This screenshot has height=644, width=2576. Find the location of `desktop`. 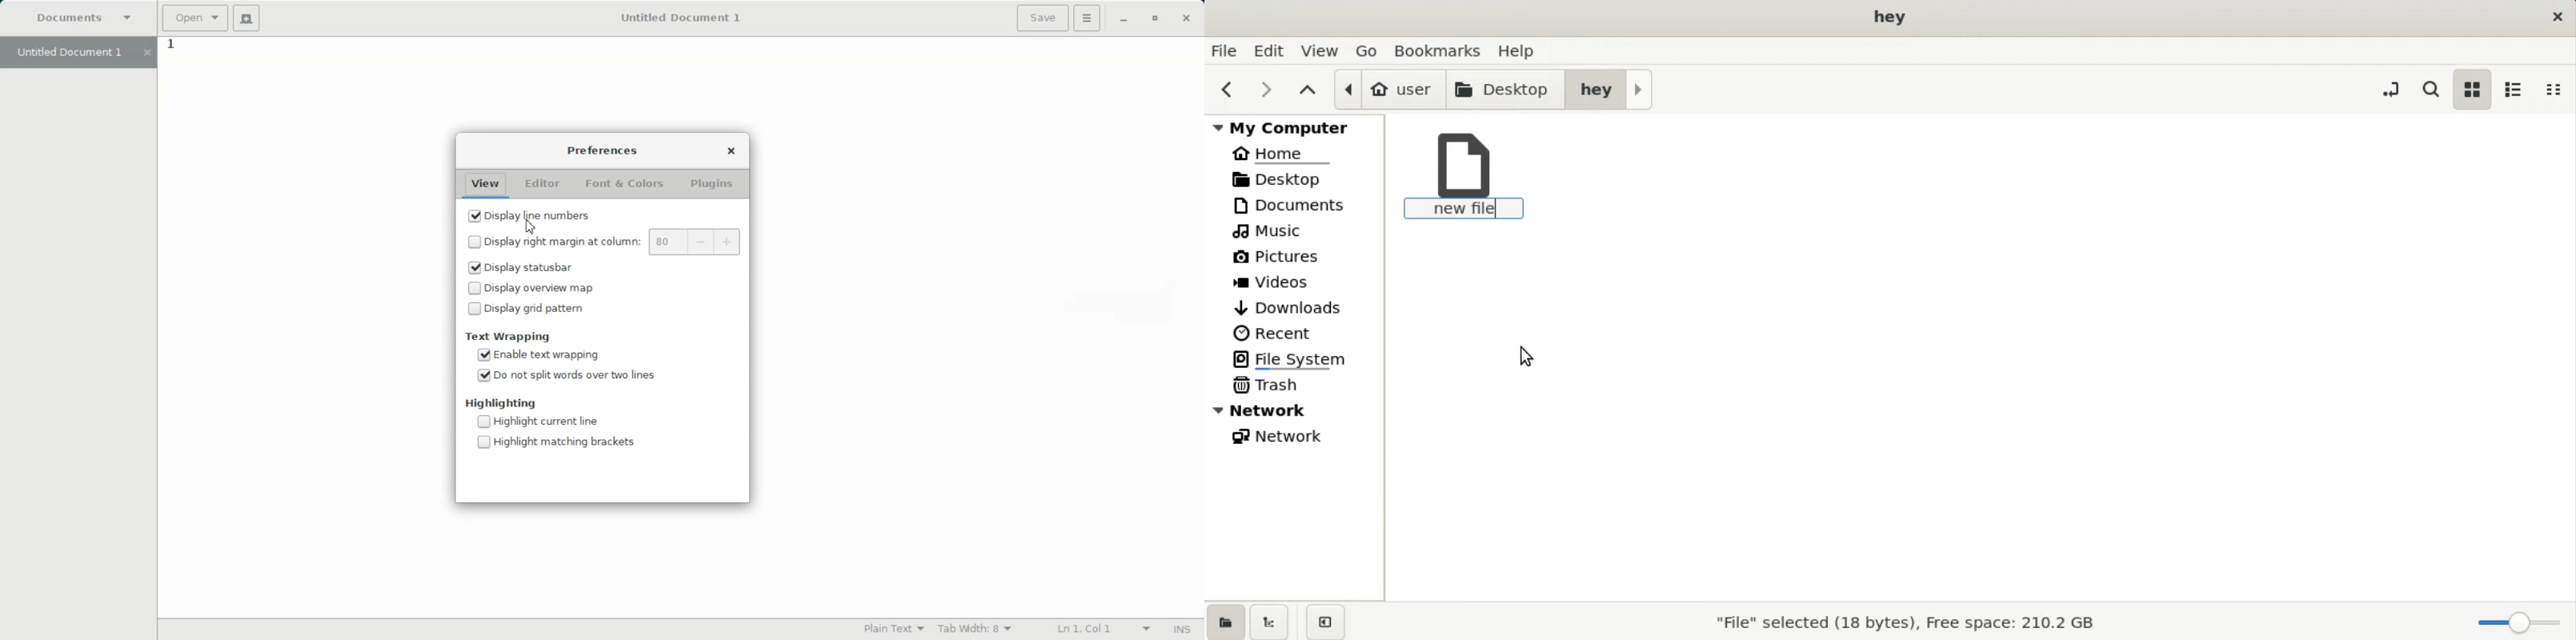

desktop is located at coordinates (1507, 88).